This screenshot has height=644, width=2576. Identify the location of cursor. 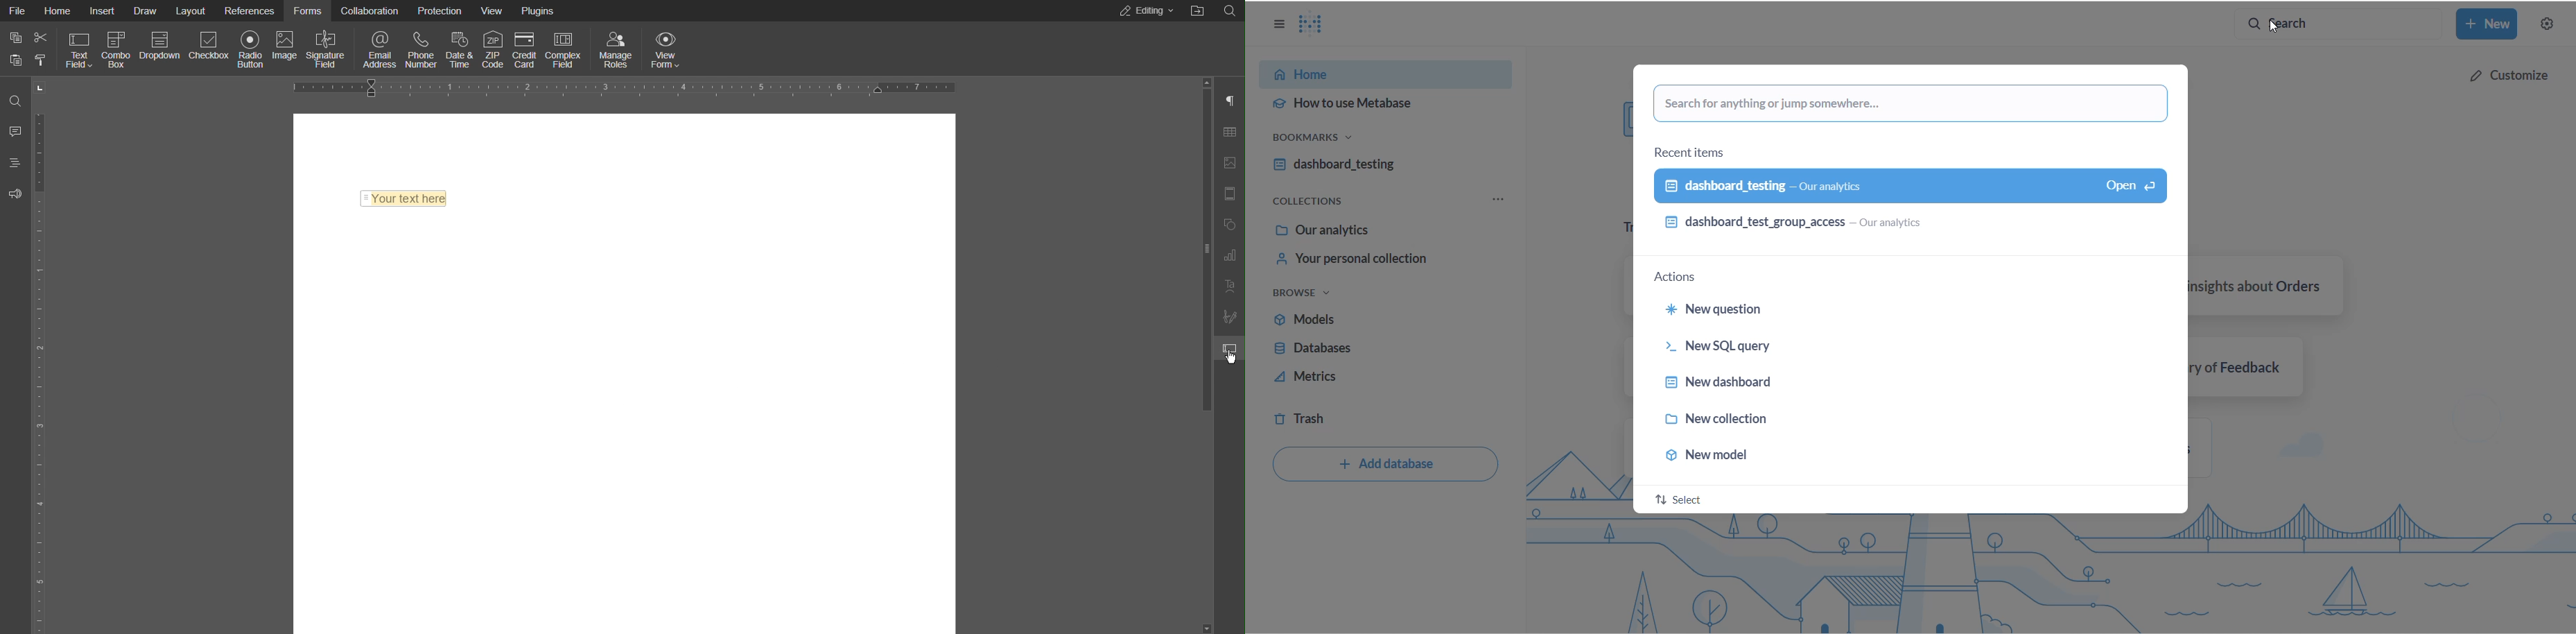
(2276, 26).